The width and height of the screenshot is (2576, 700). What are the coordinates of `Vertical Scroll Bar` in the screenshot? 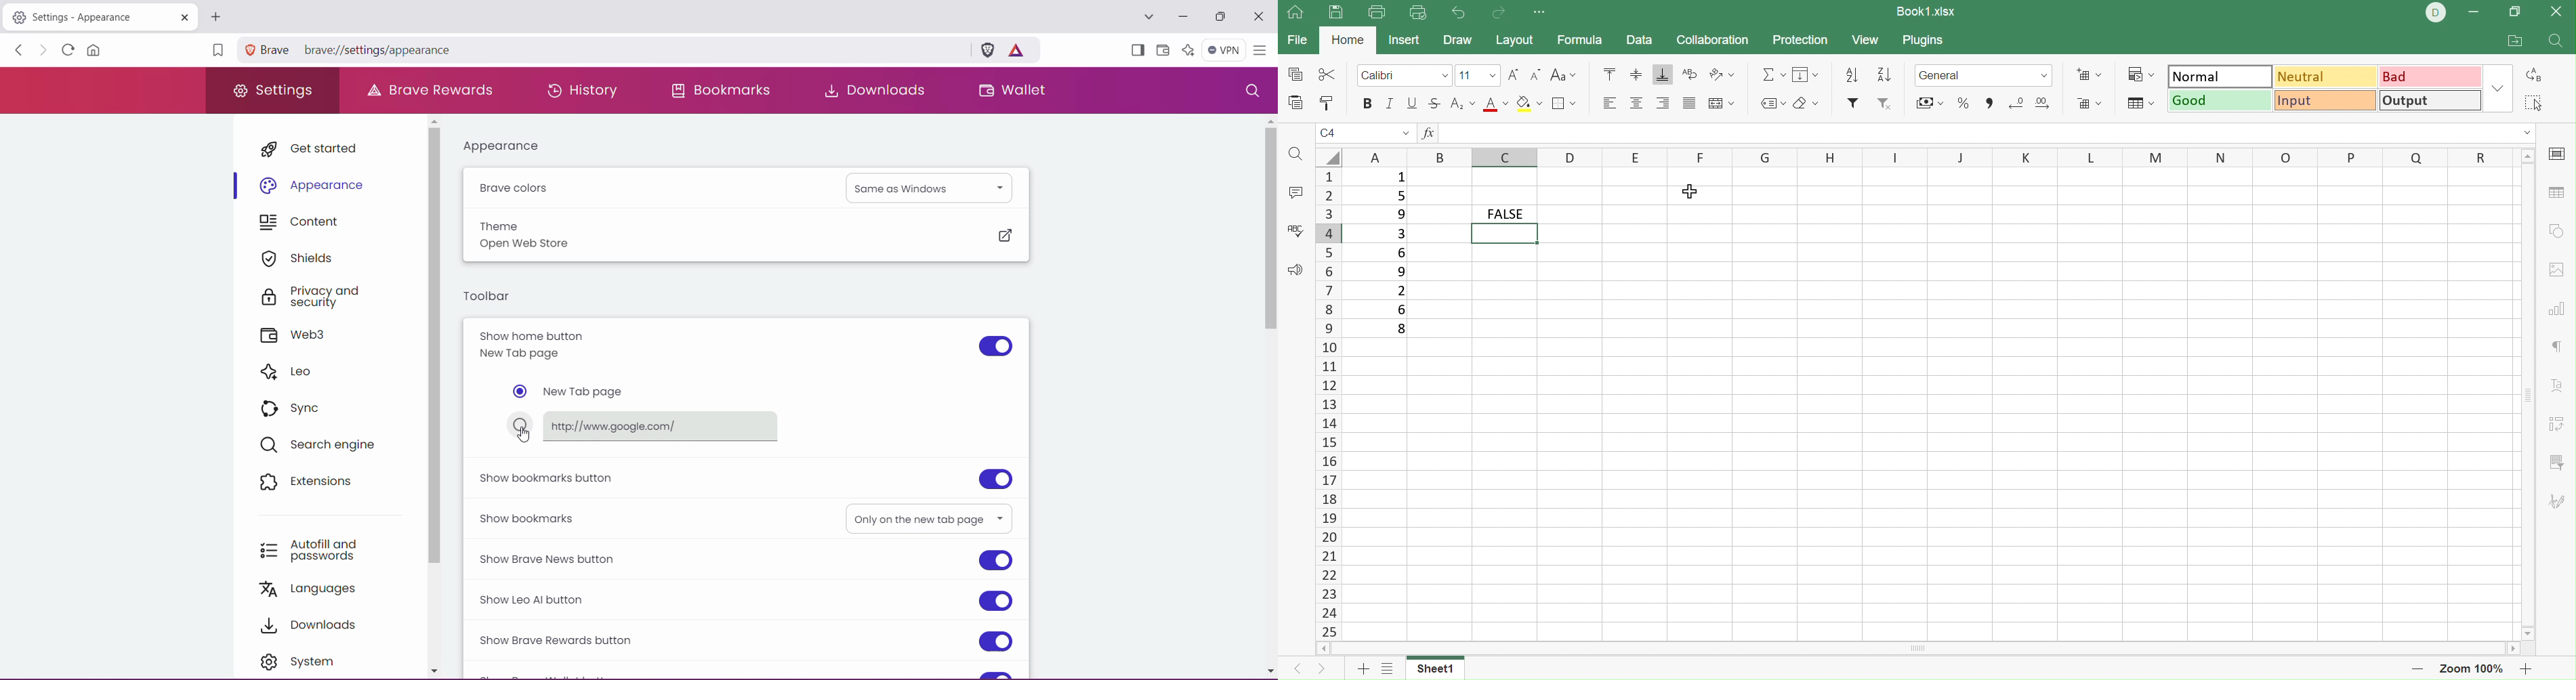 It's located at (1267, 396).